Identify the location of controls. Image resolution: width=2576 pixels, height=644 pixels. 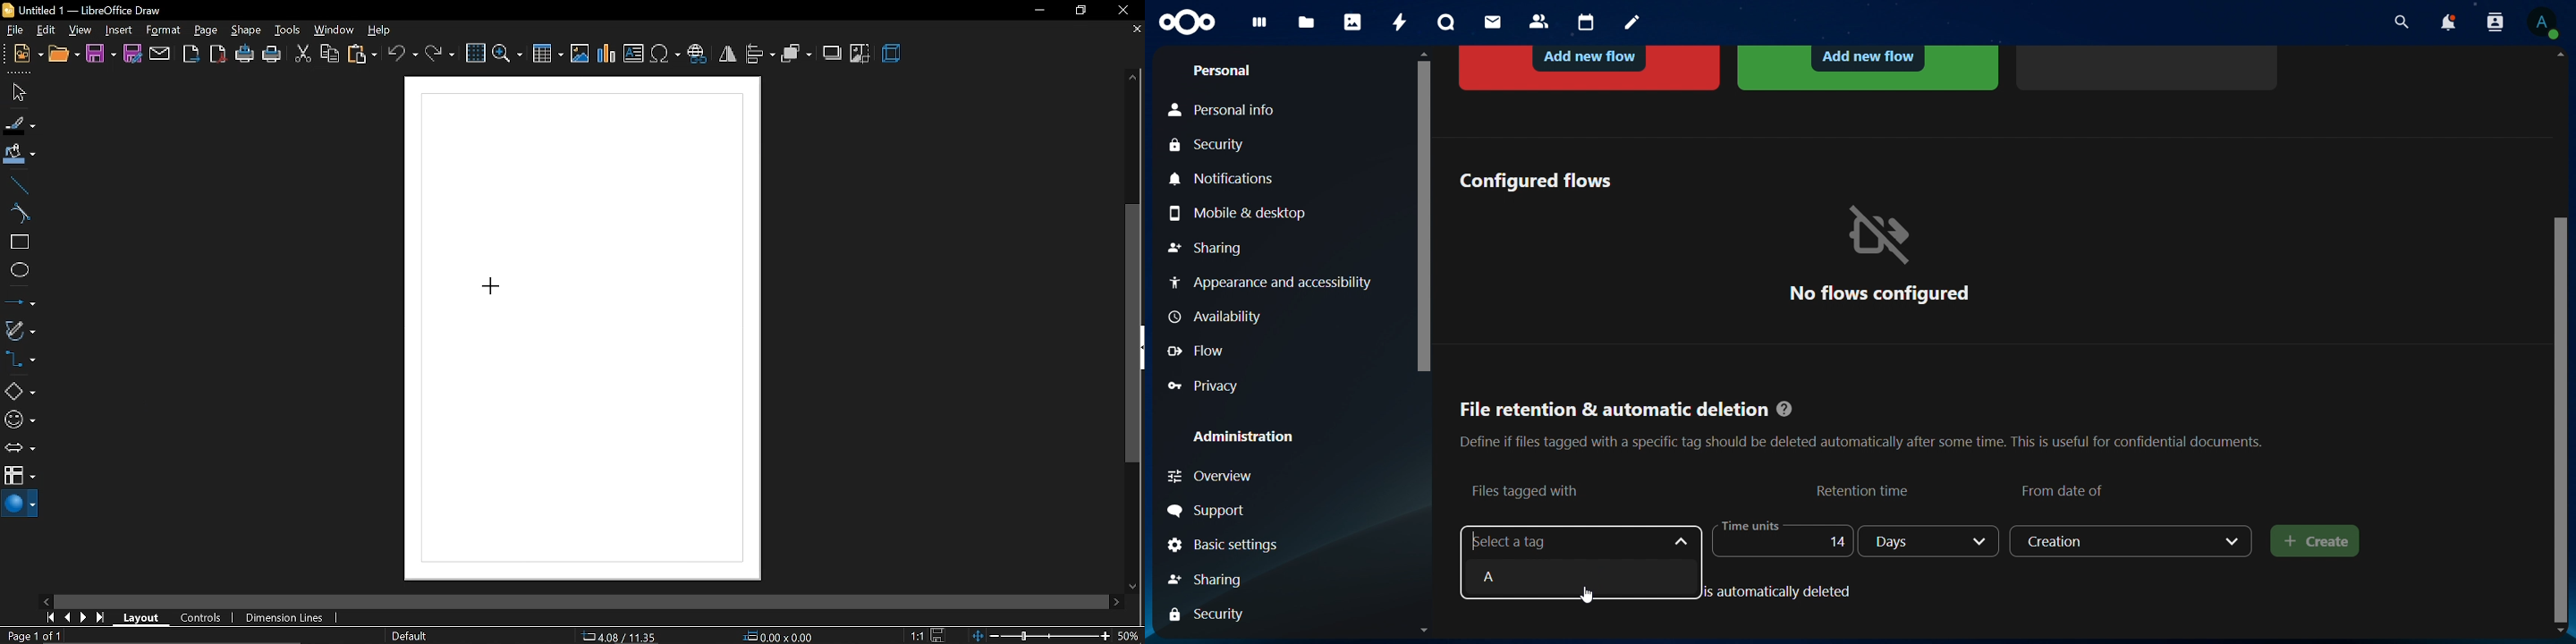
(203, 618).